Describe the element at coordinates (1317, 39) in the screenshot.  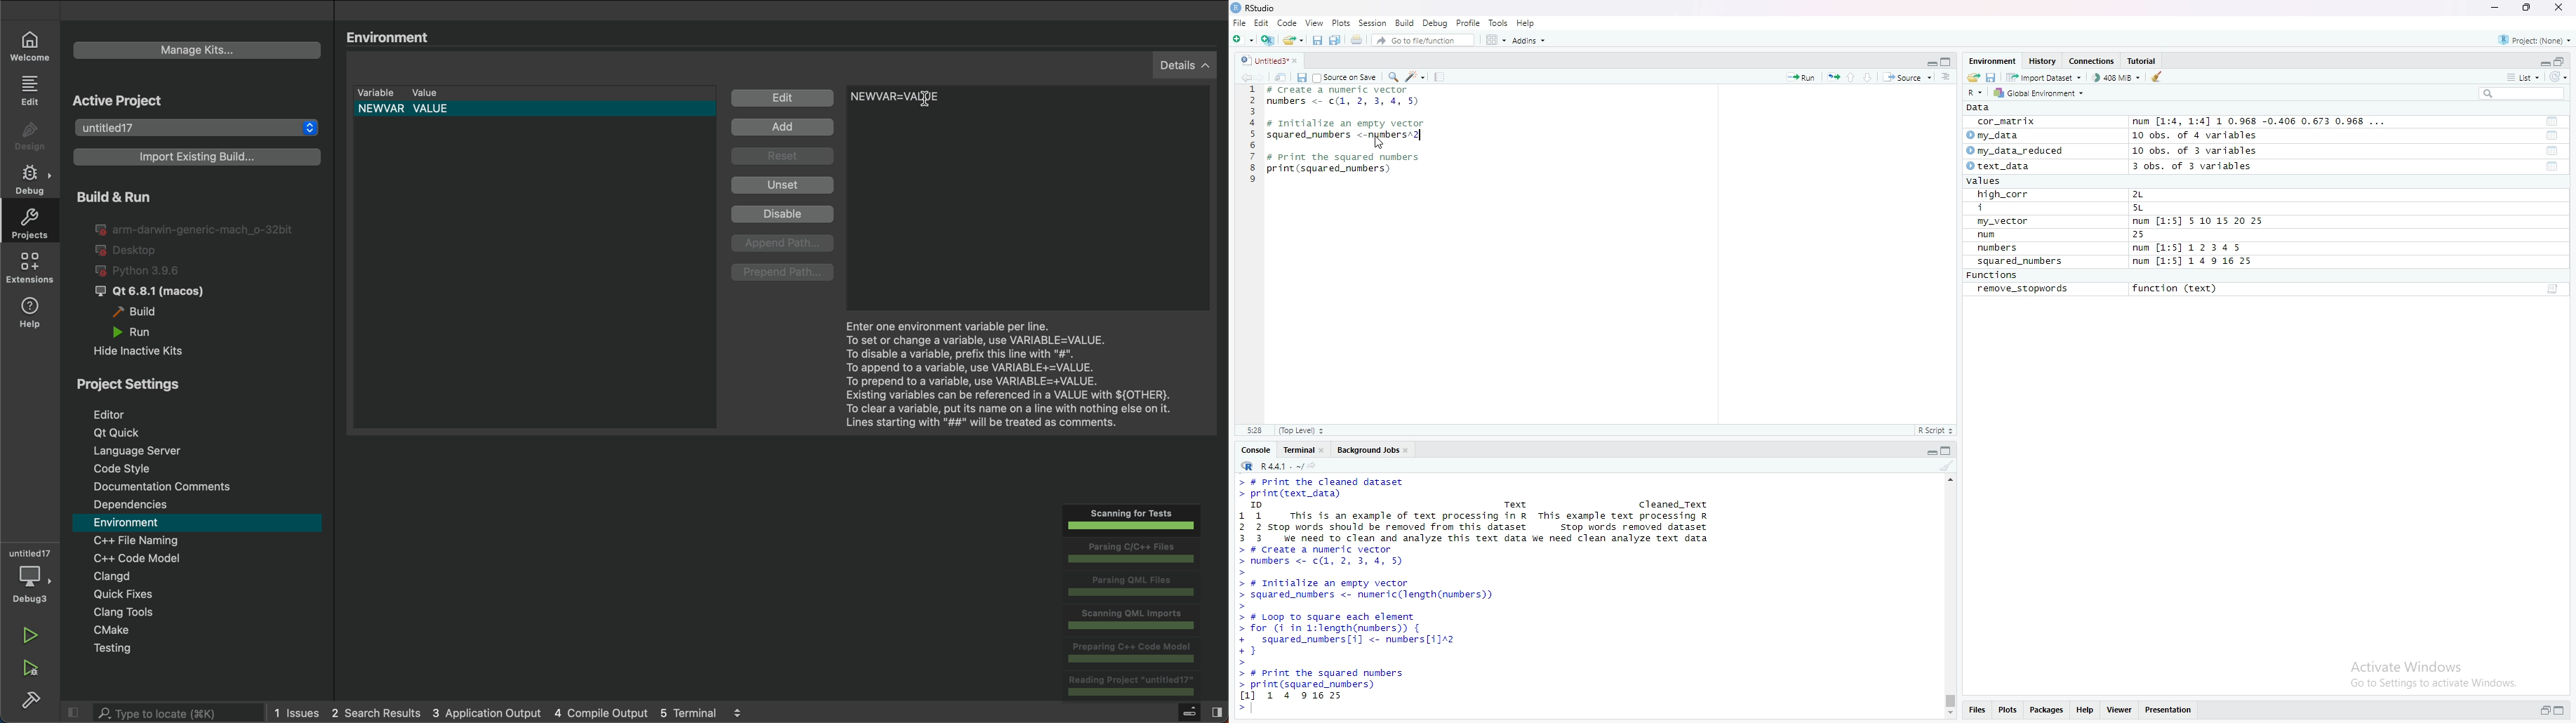
I see `Save current document` at that location.